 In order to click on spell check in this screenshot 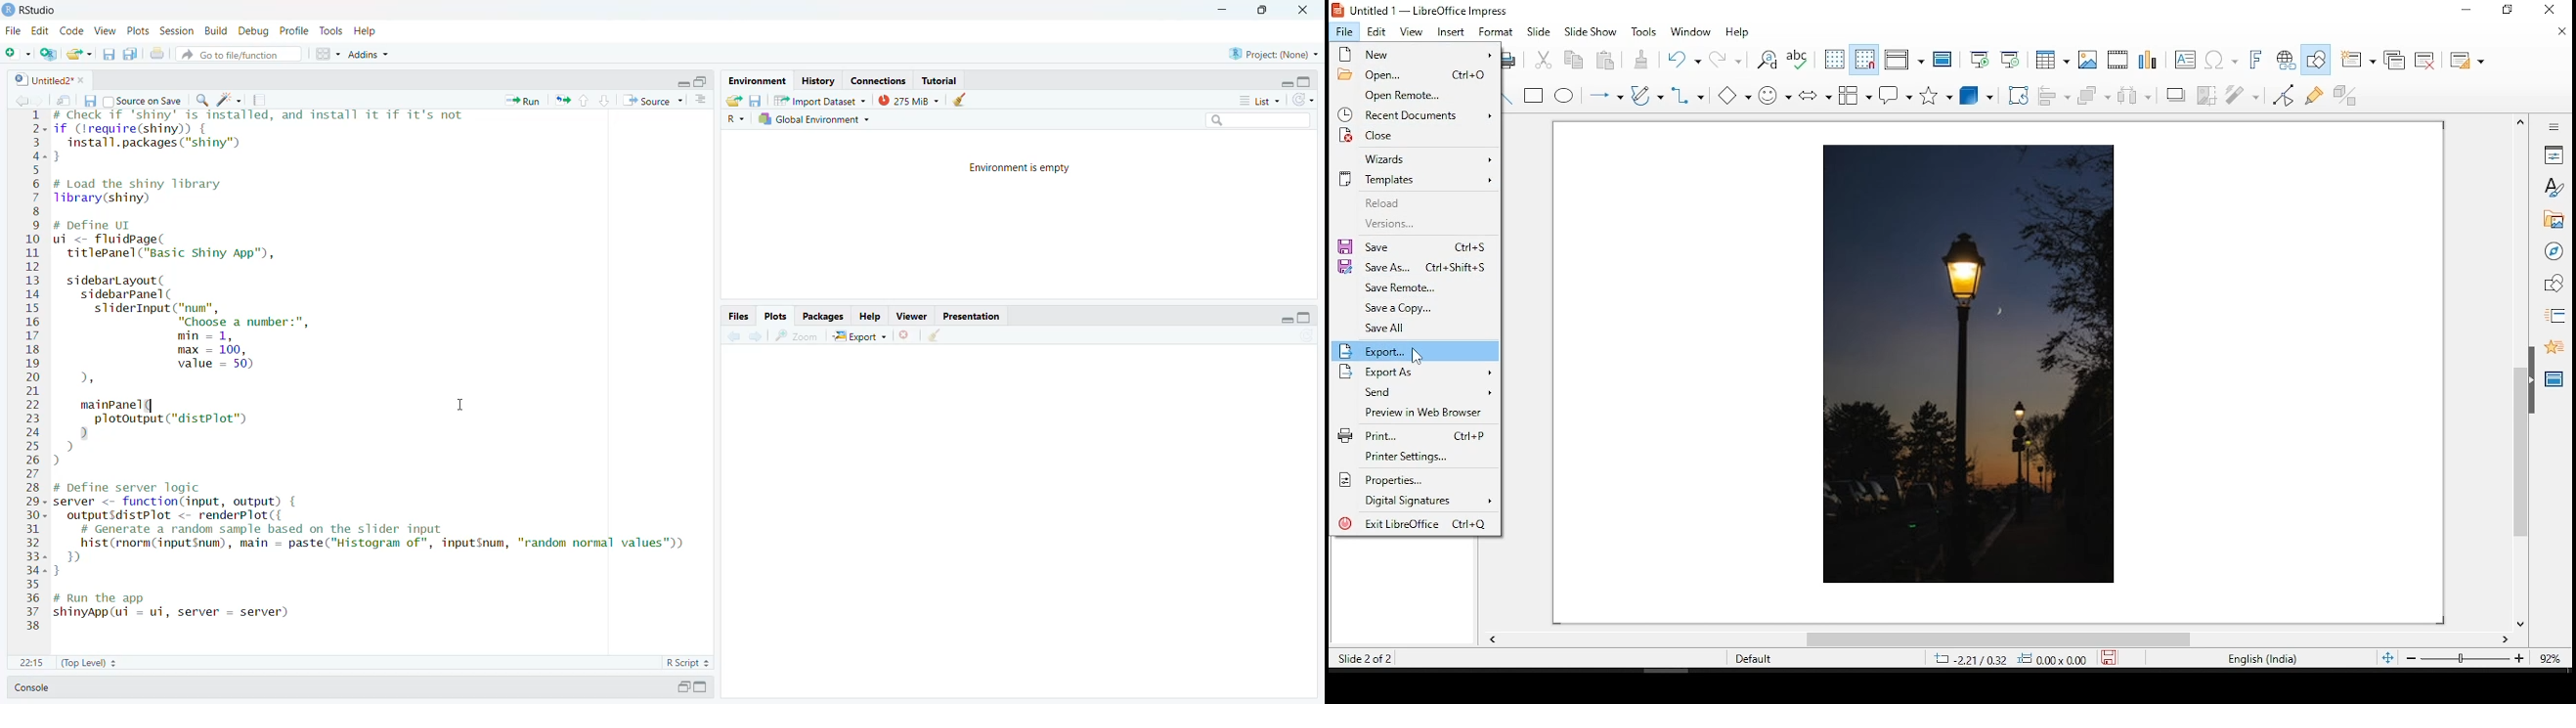, I will do `click(1800, 59)`.